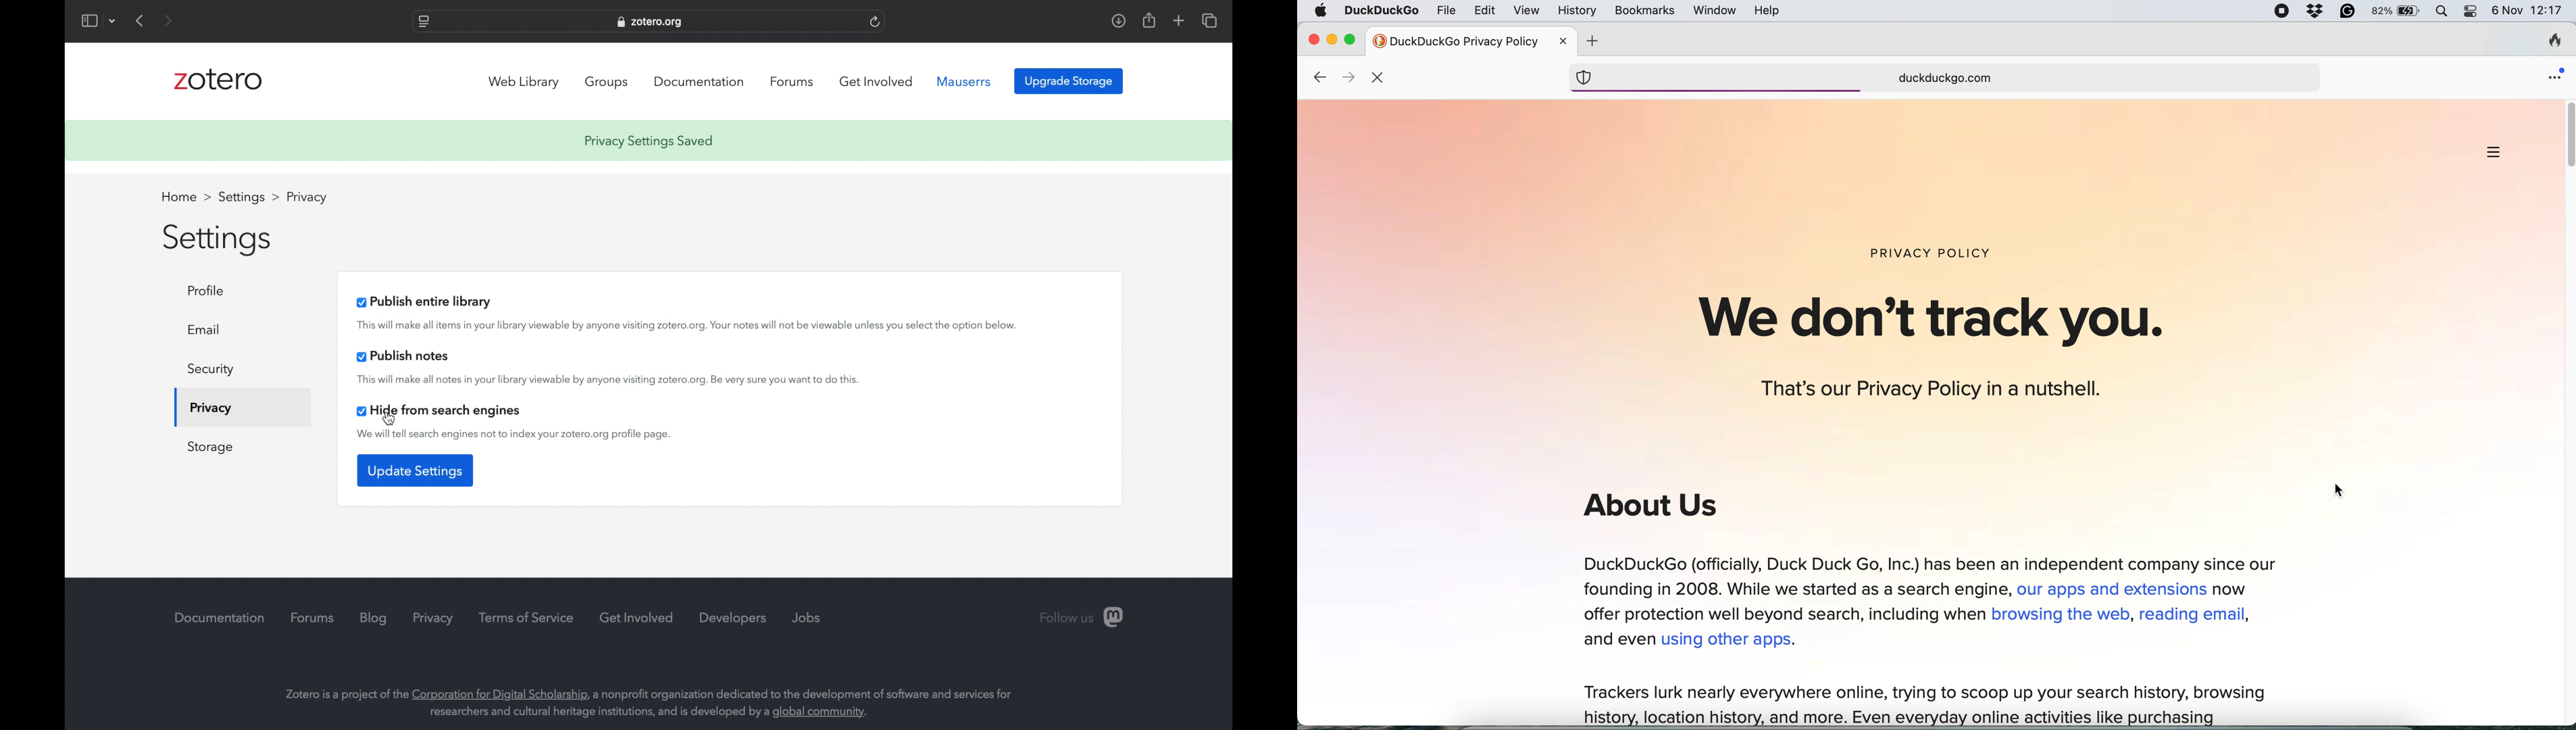 Image resolution: width=2576 pixels, height=756 pixels. I want to click on security, so click(209, 370).